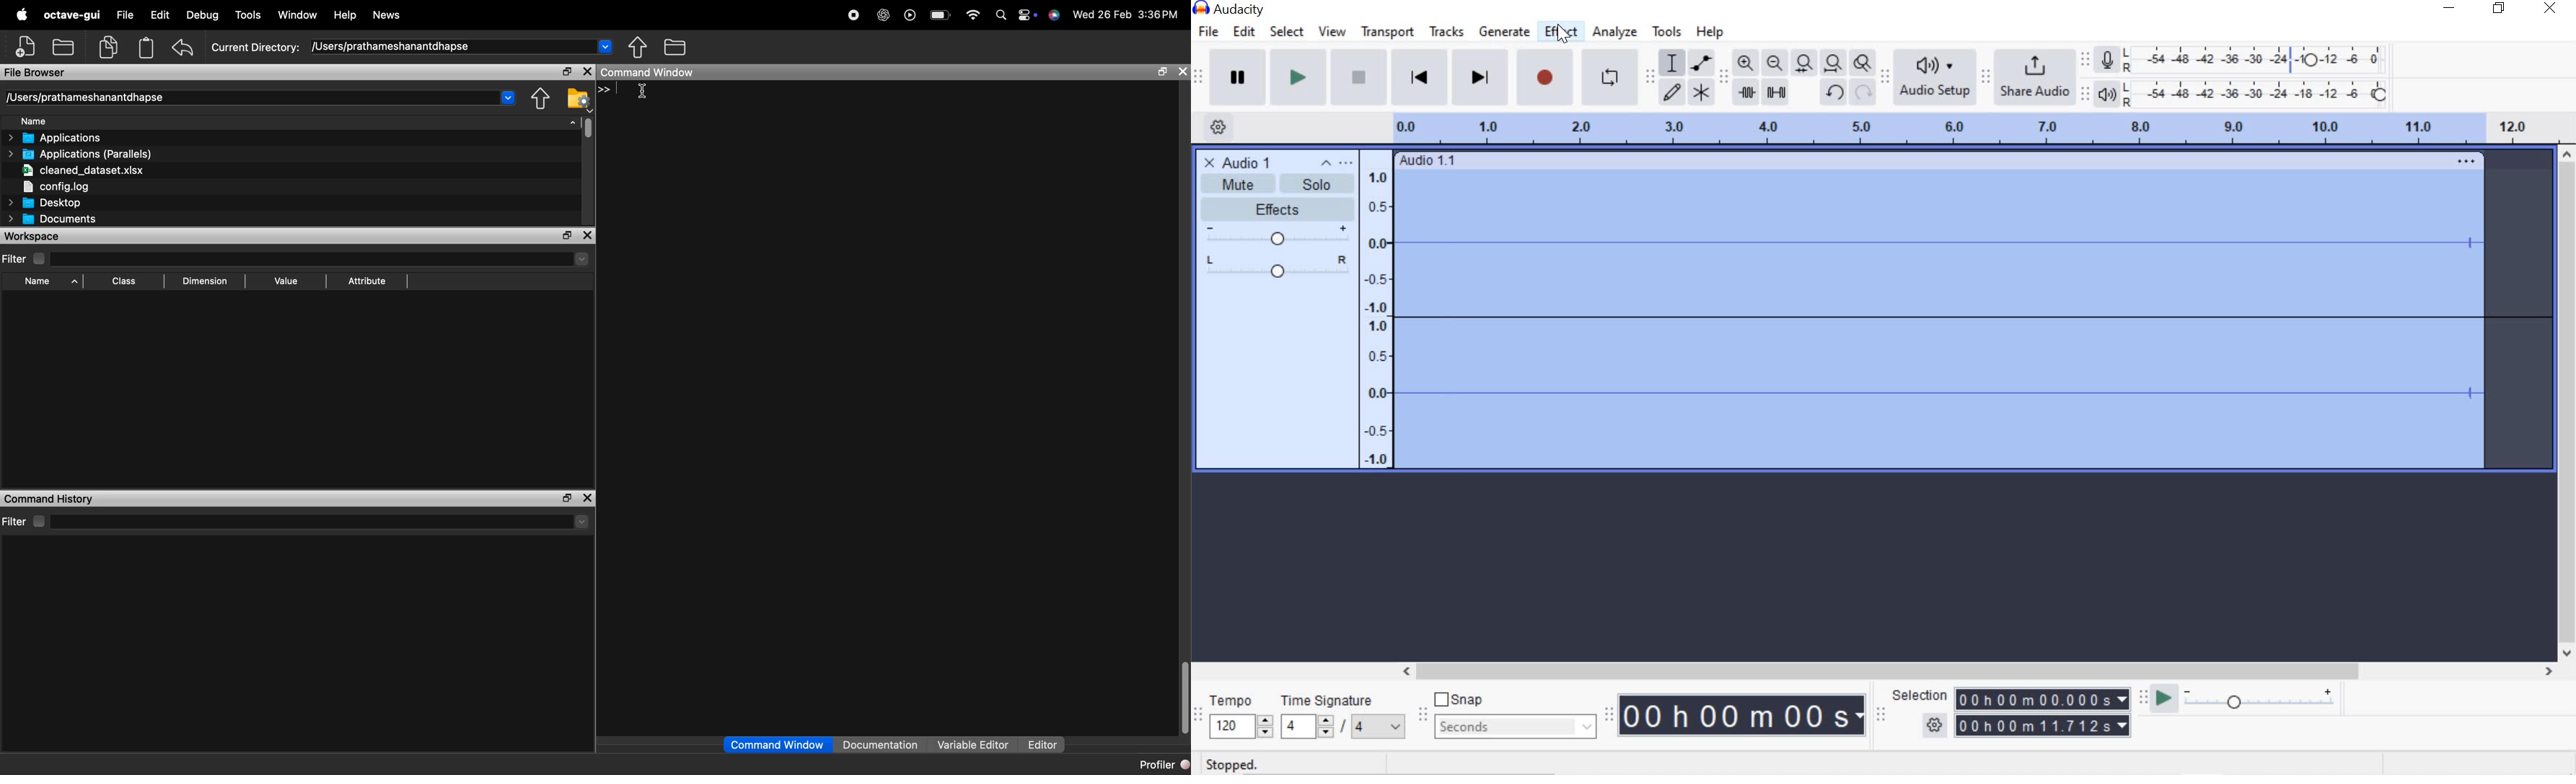 This screenshot has height=784, width=2576. I want to click on cursor, so click(1562, 32).